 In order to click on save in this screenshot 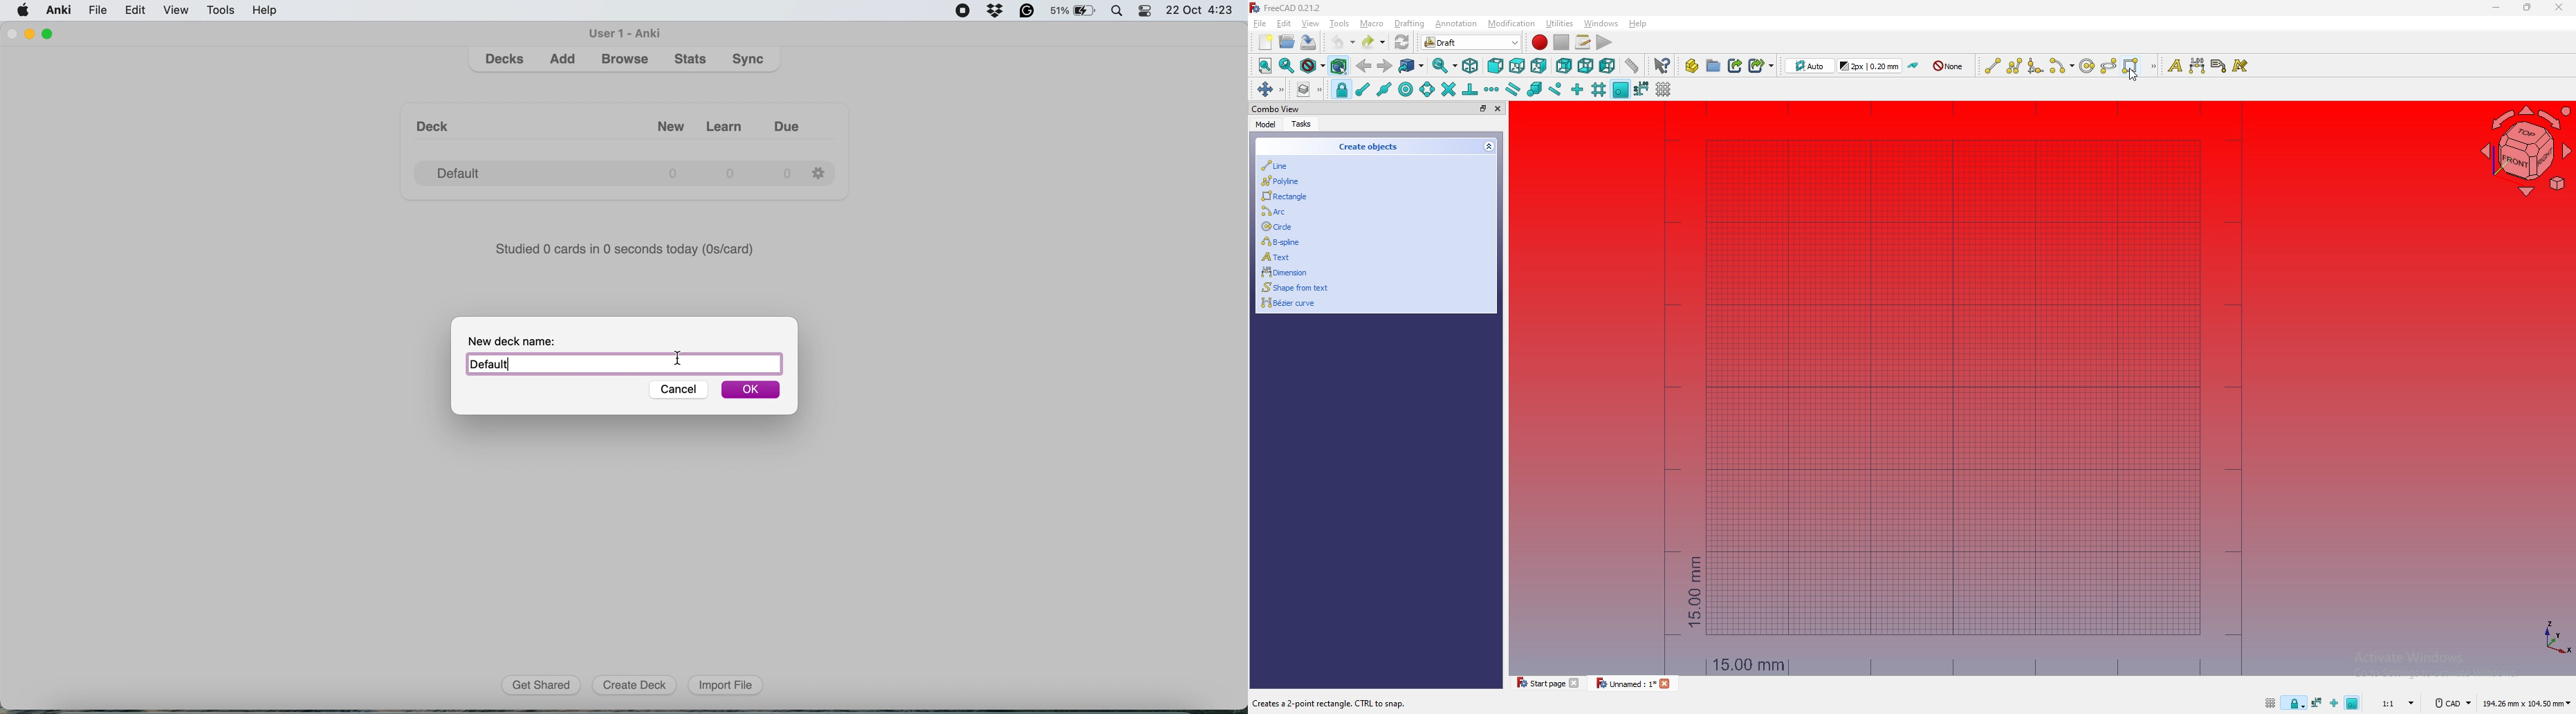, I will do `click(1309, 42)`.